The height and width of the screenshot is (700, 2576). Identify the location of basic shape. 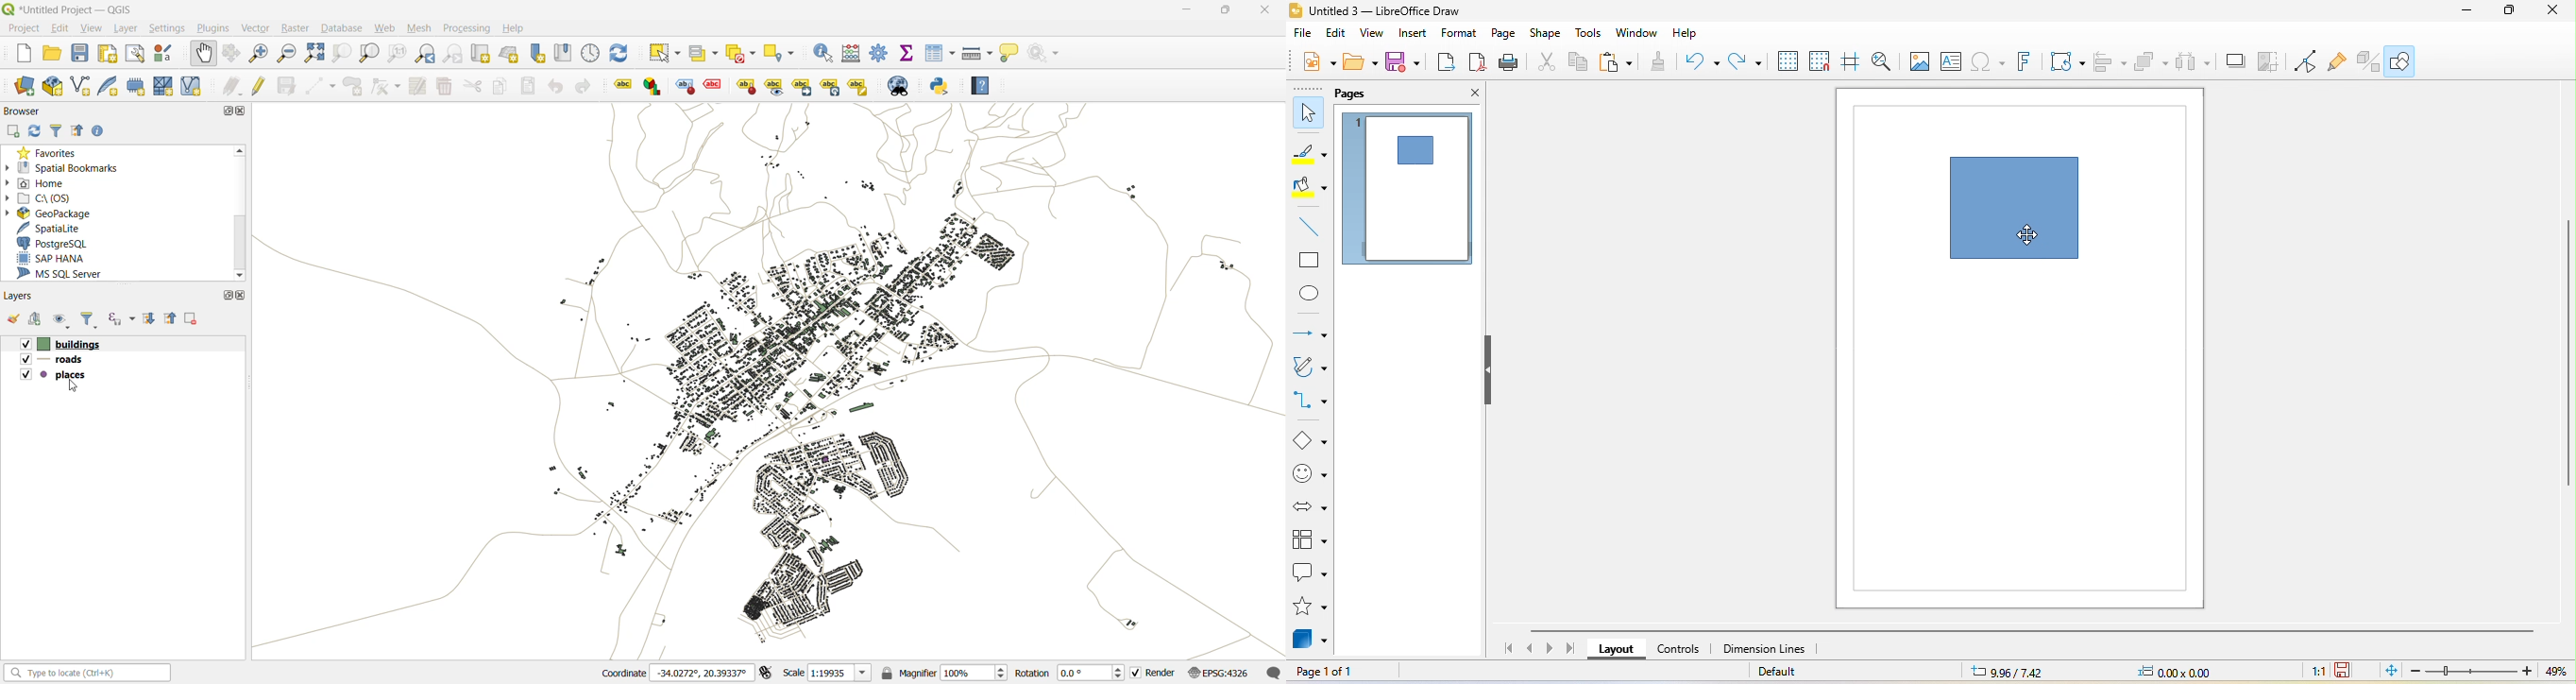
(1309, 438).